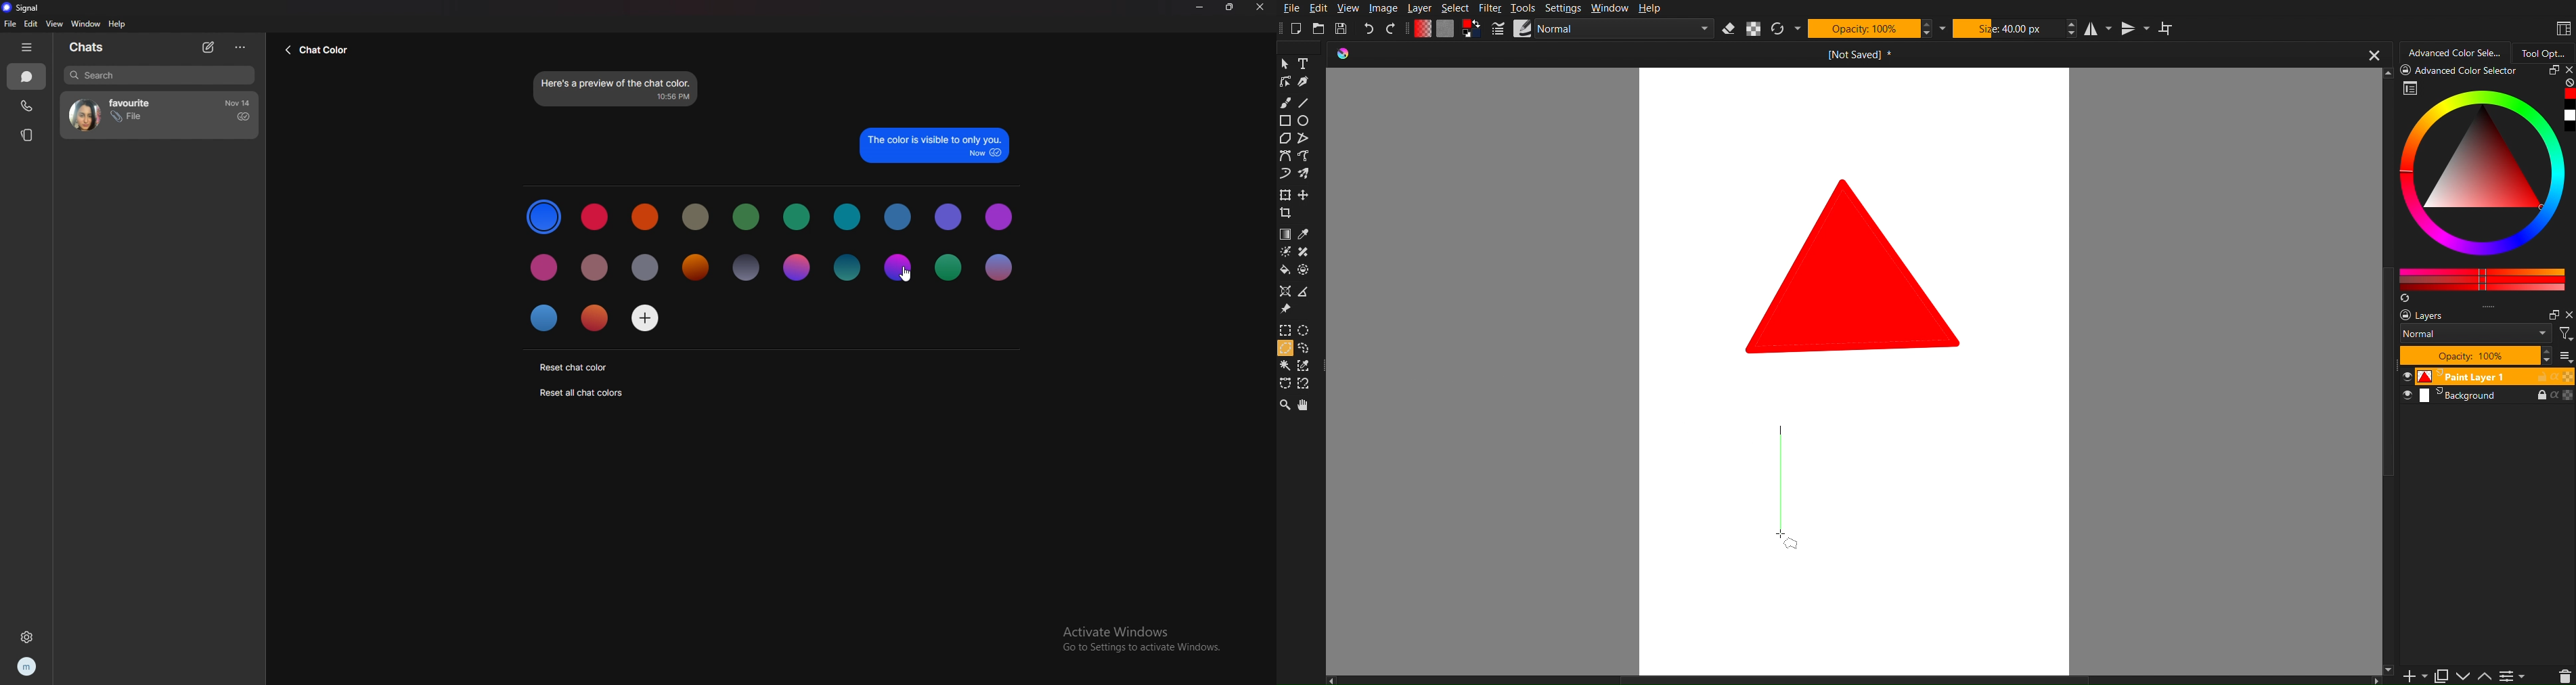  Describe the element at coordinates (26, 106) in the screenshot. I see `calls` at that location.